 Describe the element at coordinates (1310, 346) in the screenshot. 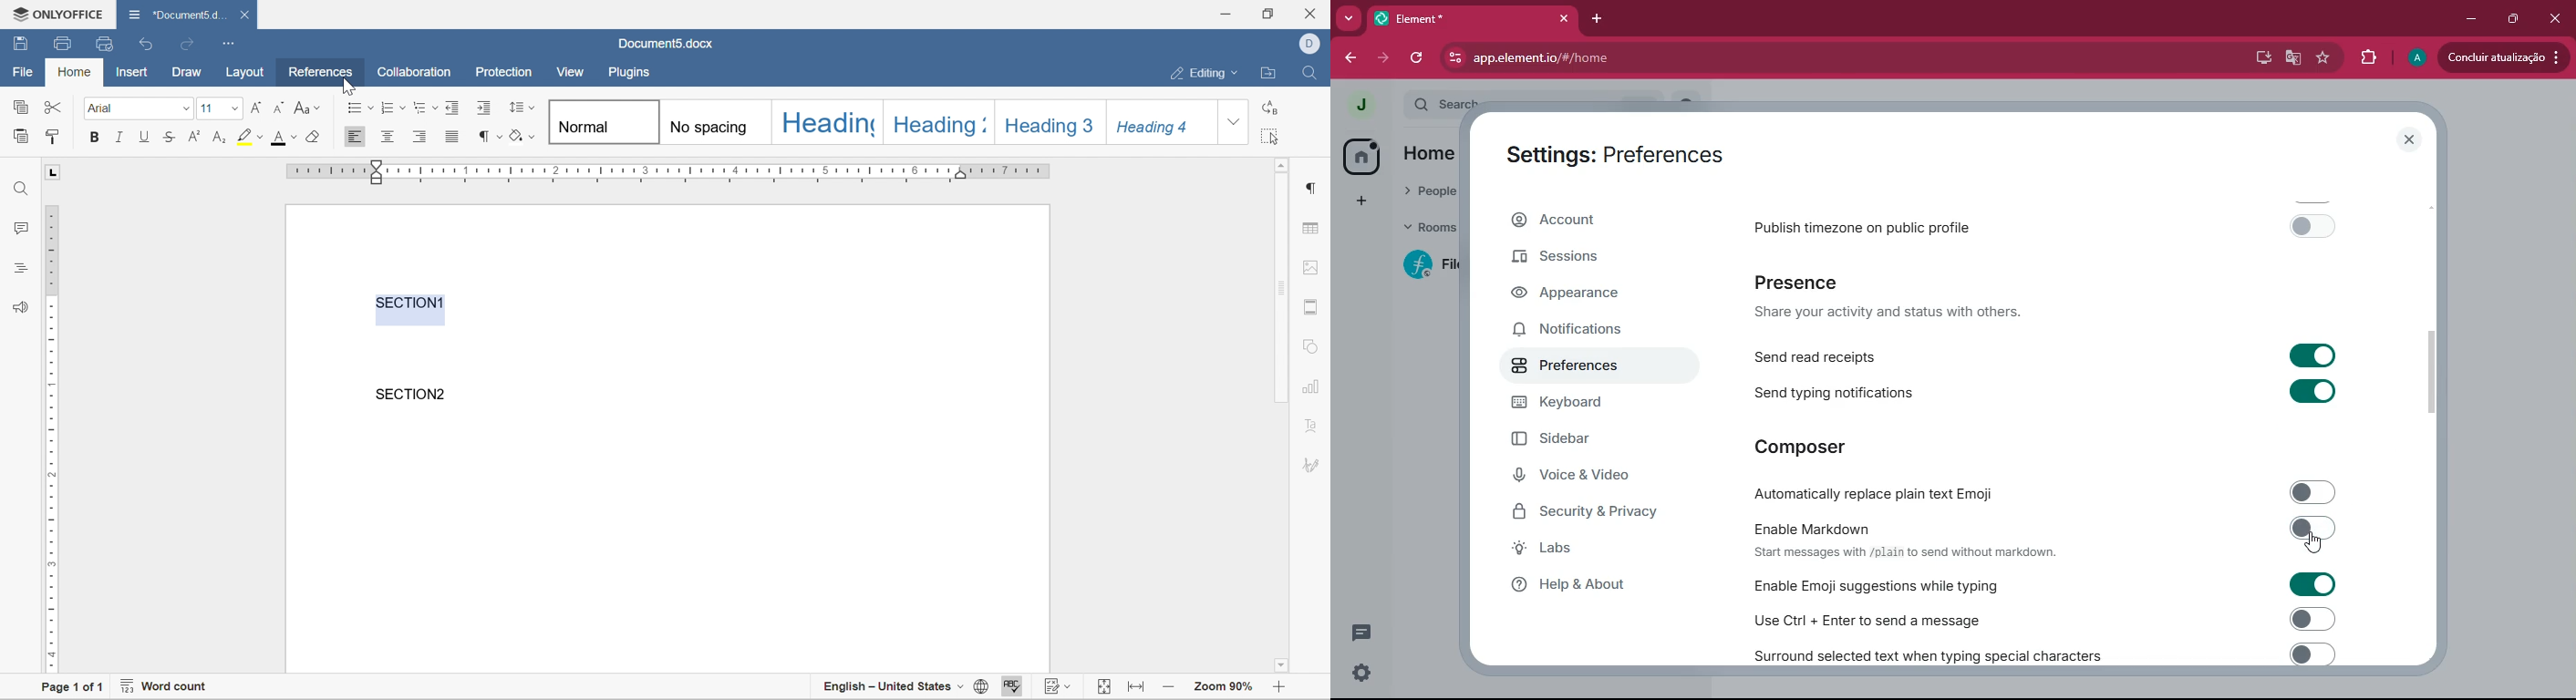

I see `shape settings` at that location.